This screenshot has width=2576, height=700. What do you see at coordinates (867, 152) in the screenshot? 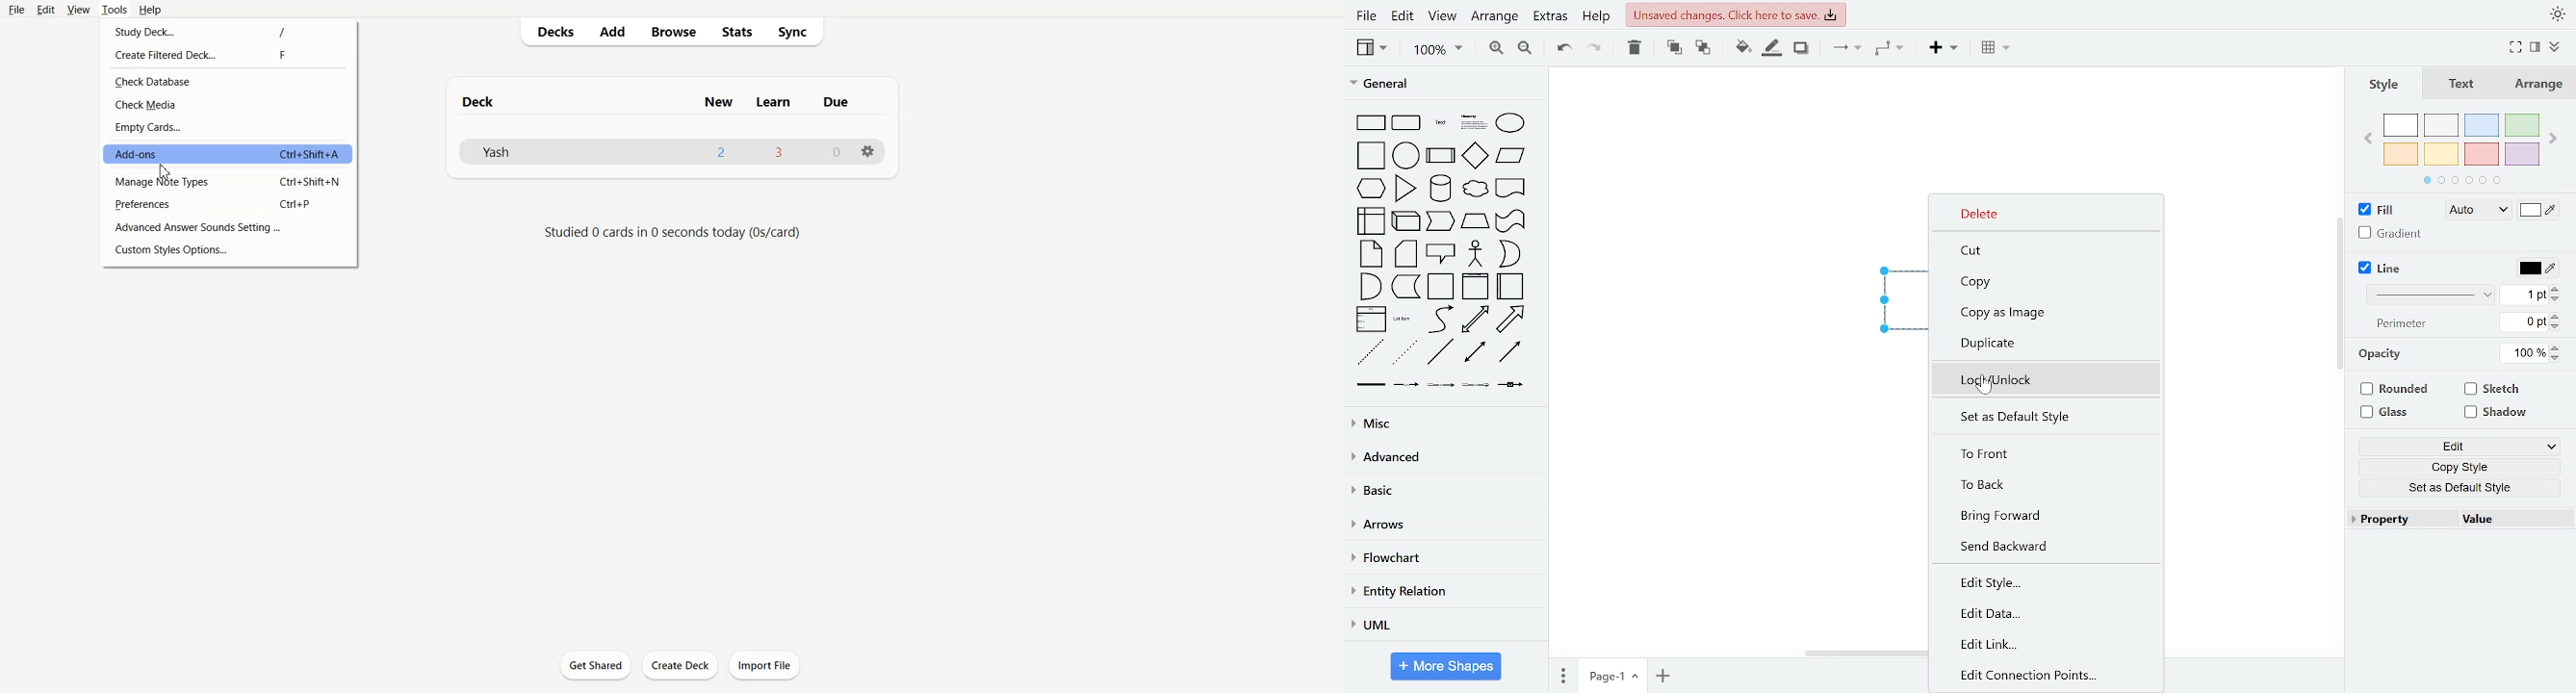
I see `Settings` at bounding box center [867, 152].